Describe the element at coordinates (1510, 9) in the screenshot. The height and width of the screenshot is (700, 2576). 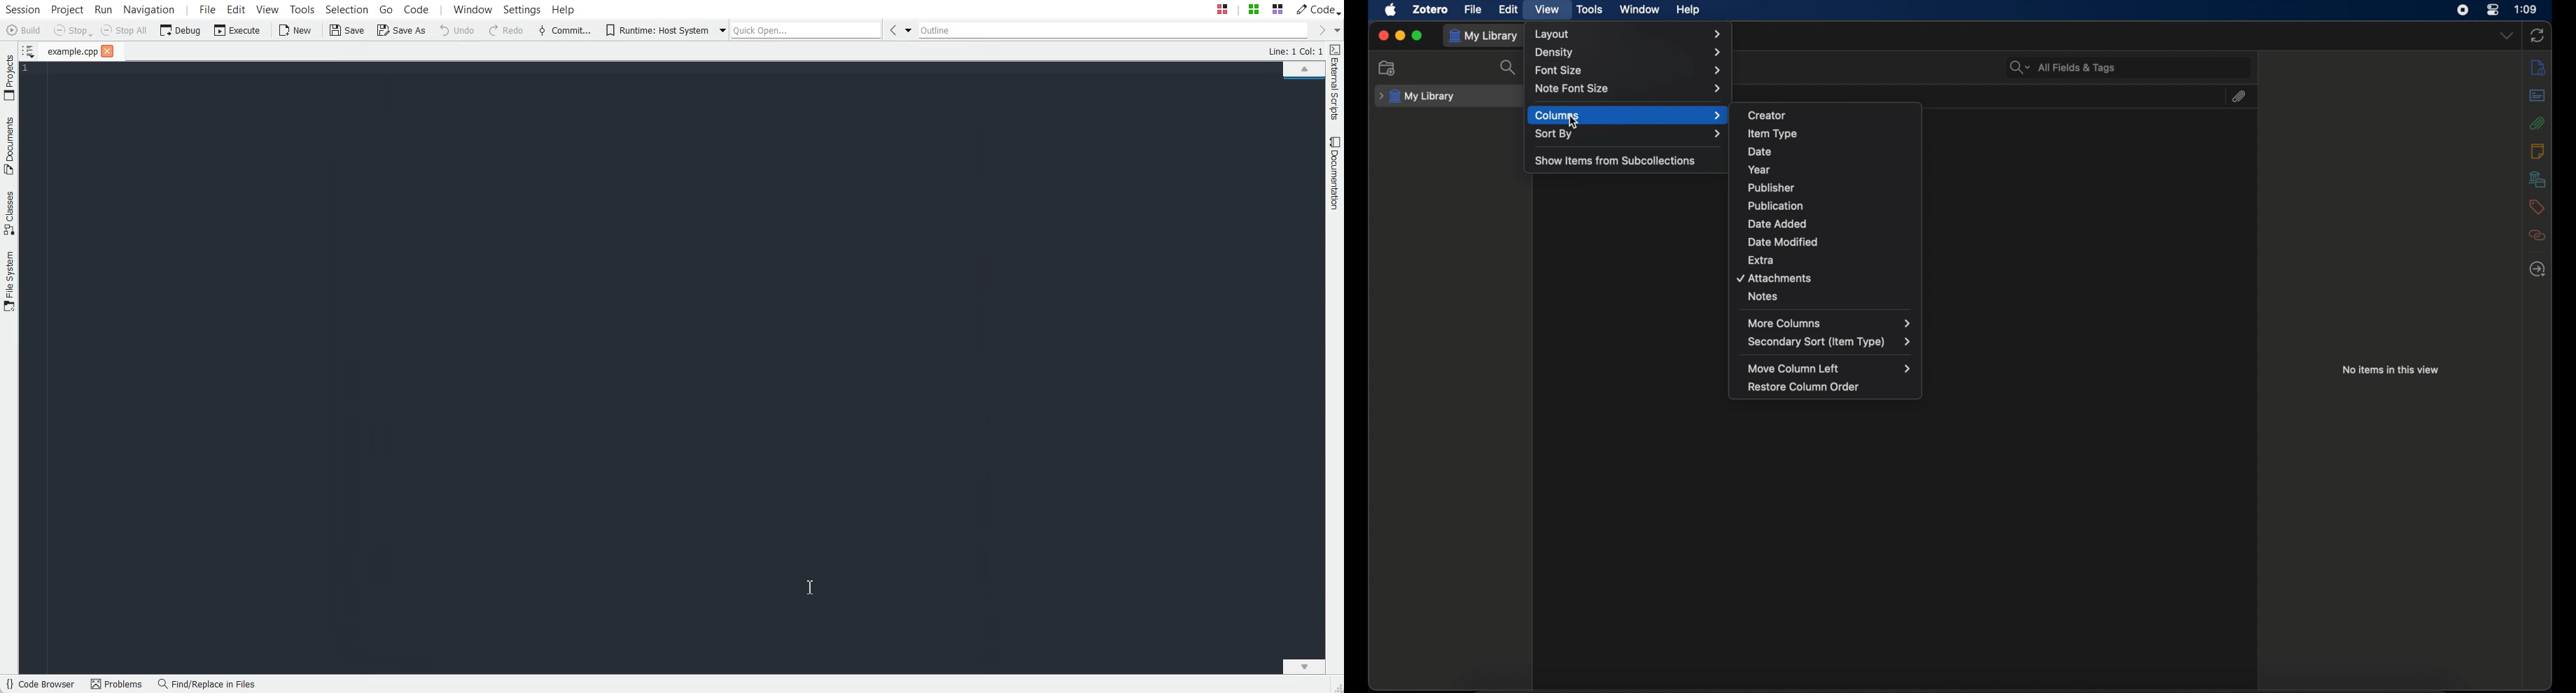
I see `edit` at that location.